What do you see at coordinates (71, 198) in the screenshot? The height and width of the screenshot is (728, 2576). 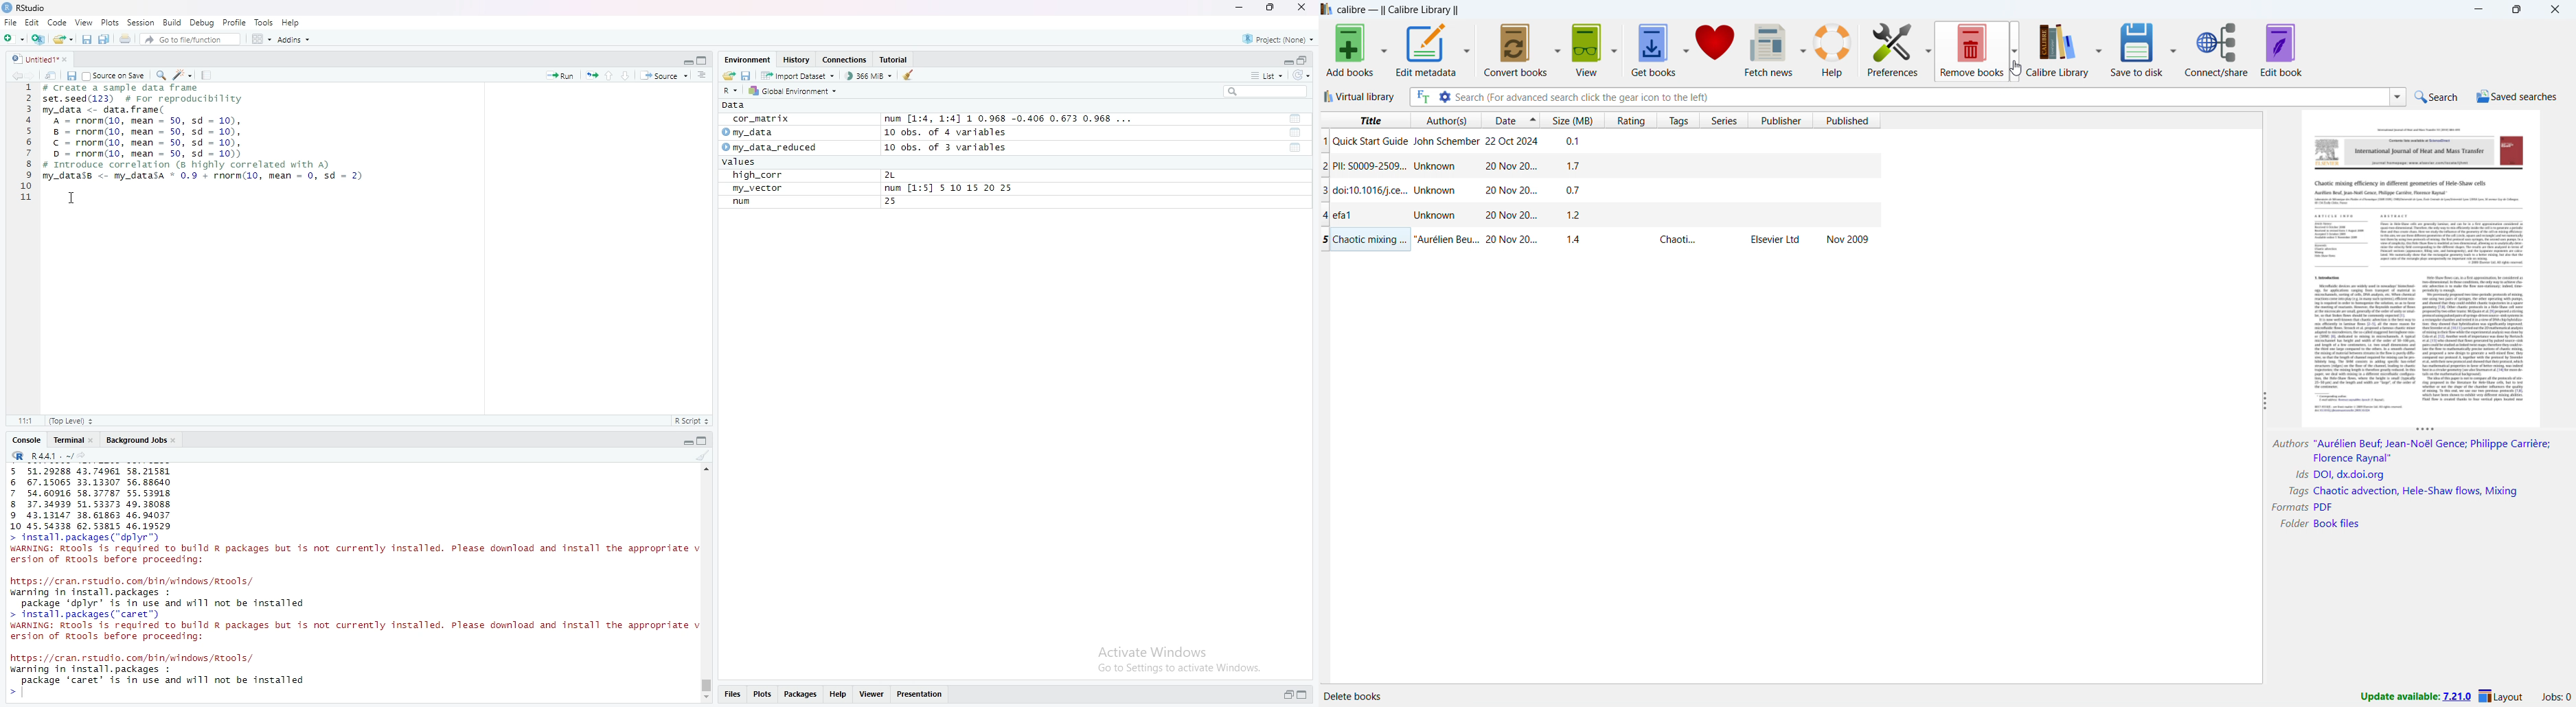 I see `cursor` at bounding box center [71, 198].